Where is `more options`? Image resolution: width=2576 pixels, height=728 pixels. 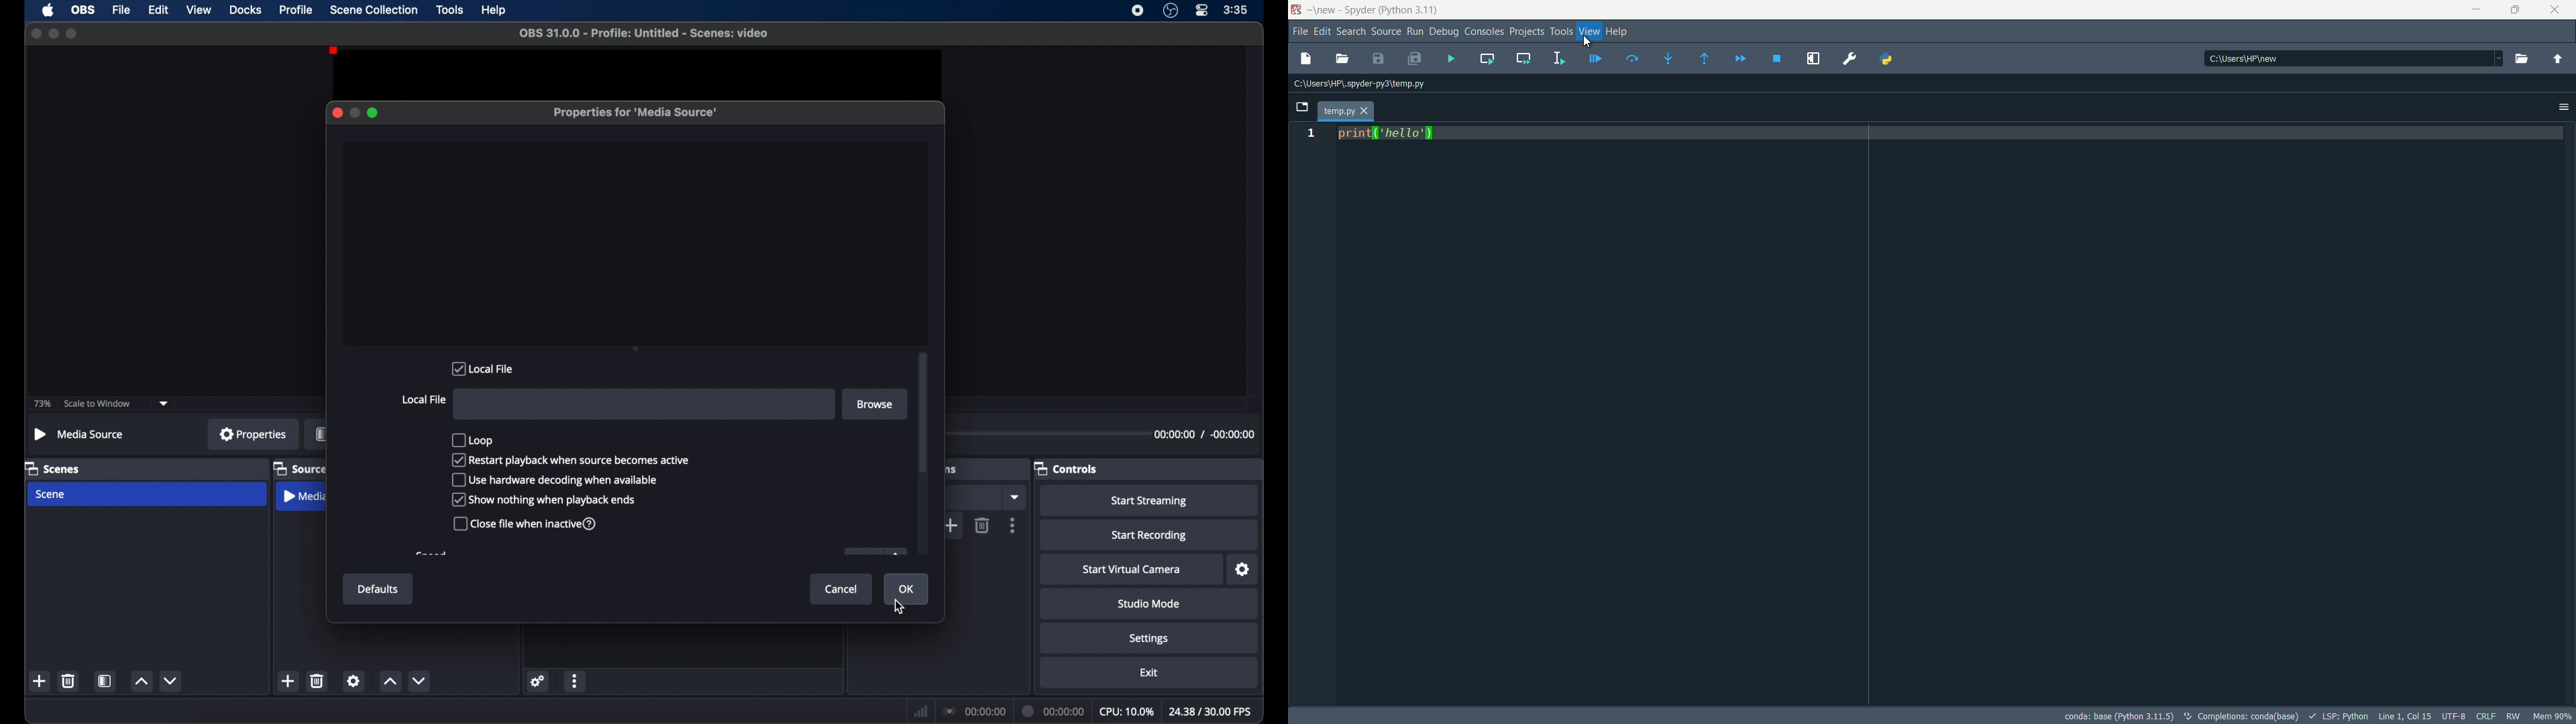
more options is located at coordinates (1013, 524).